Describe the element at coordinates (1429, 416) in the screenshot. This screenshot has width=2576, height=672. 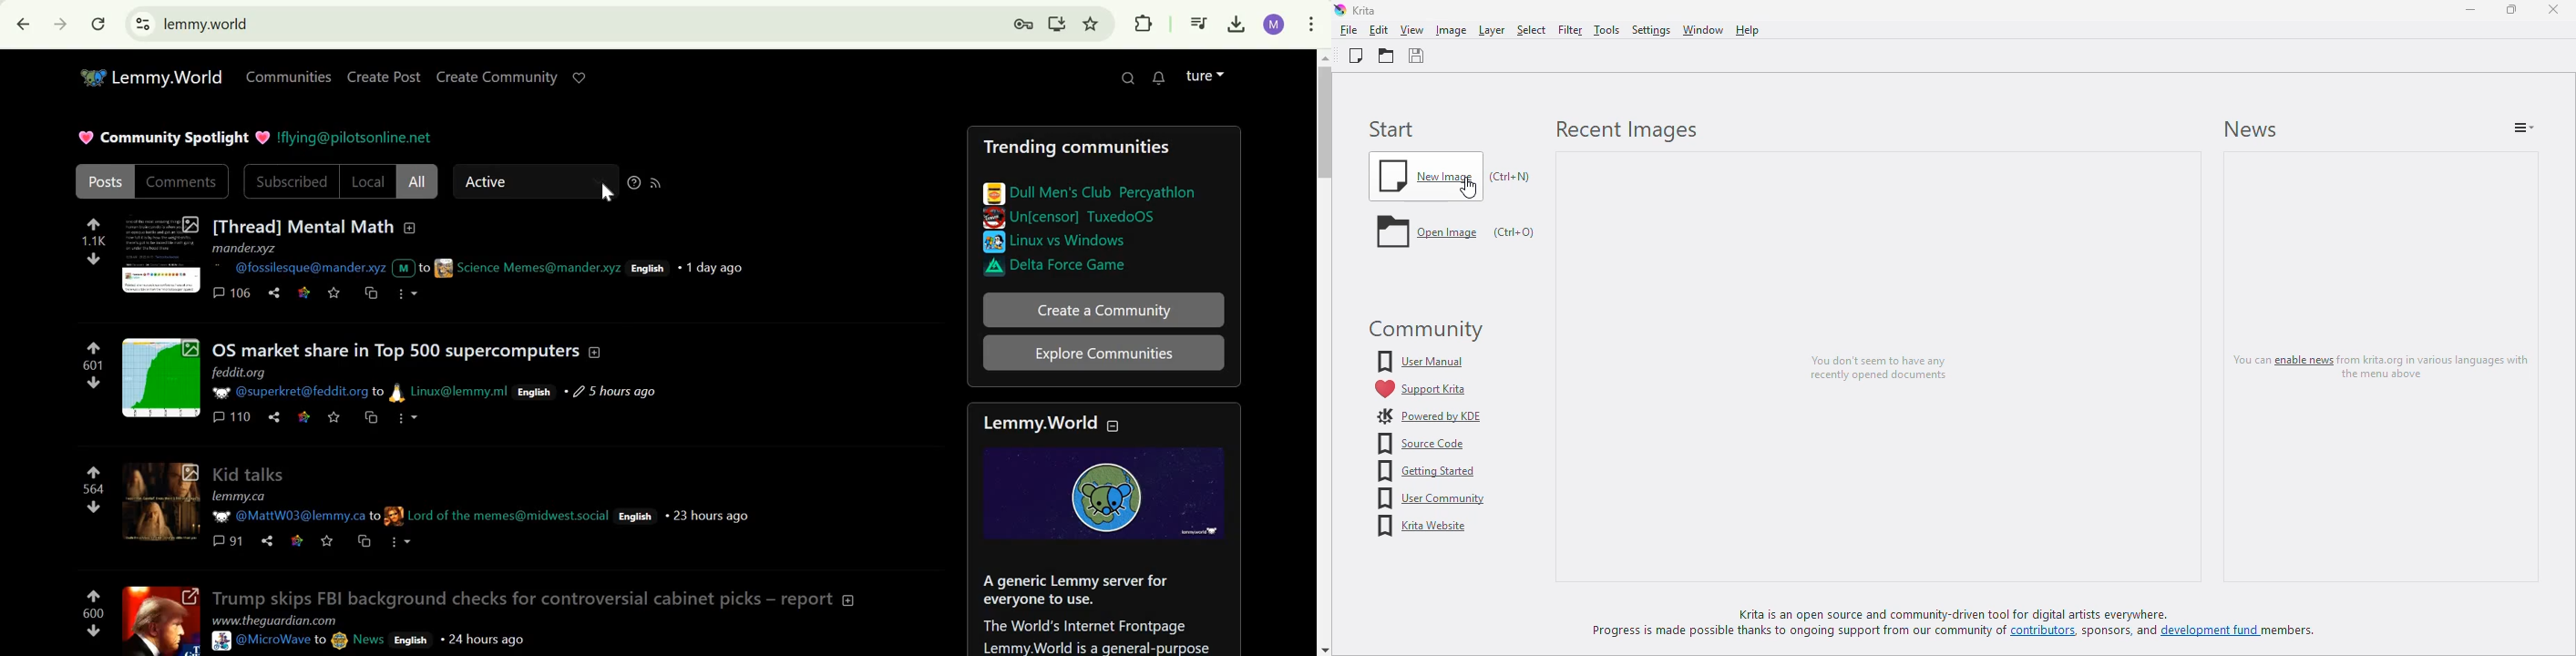
I see `powered by KDE` at that location.